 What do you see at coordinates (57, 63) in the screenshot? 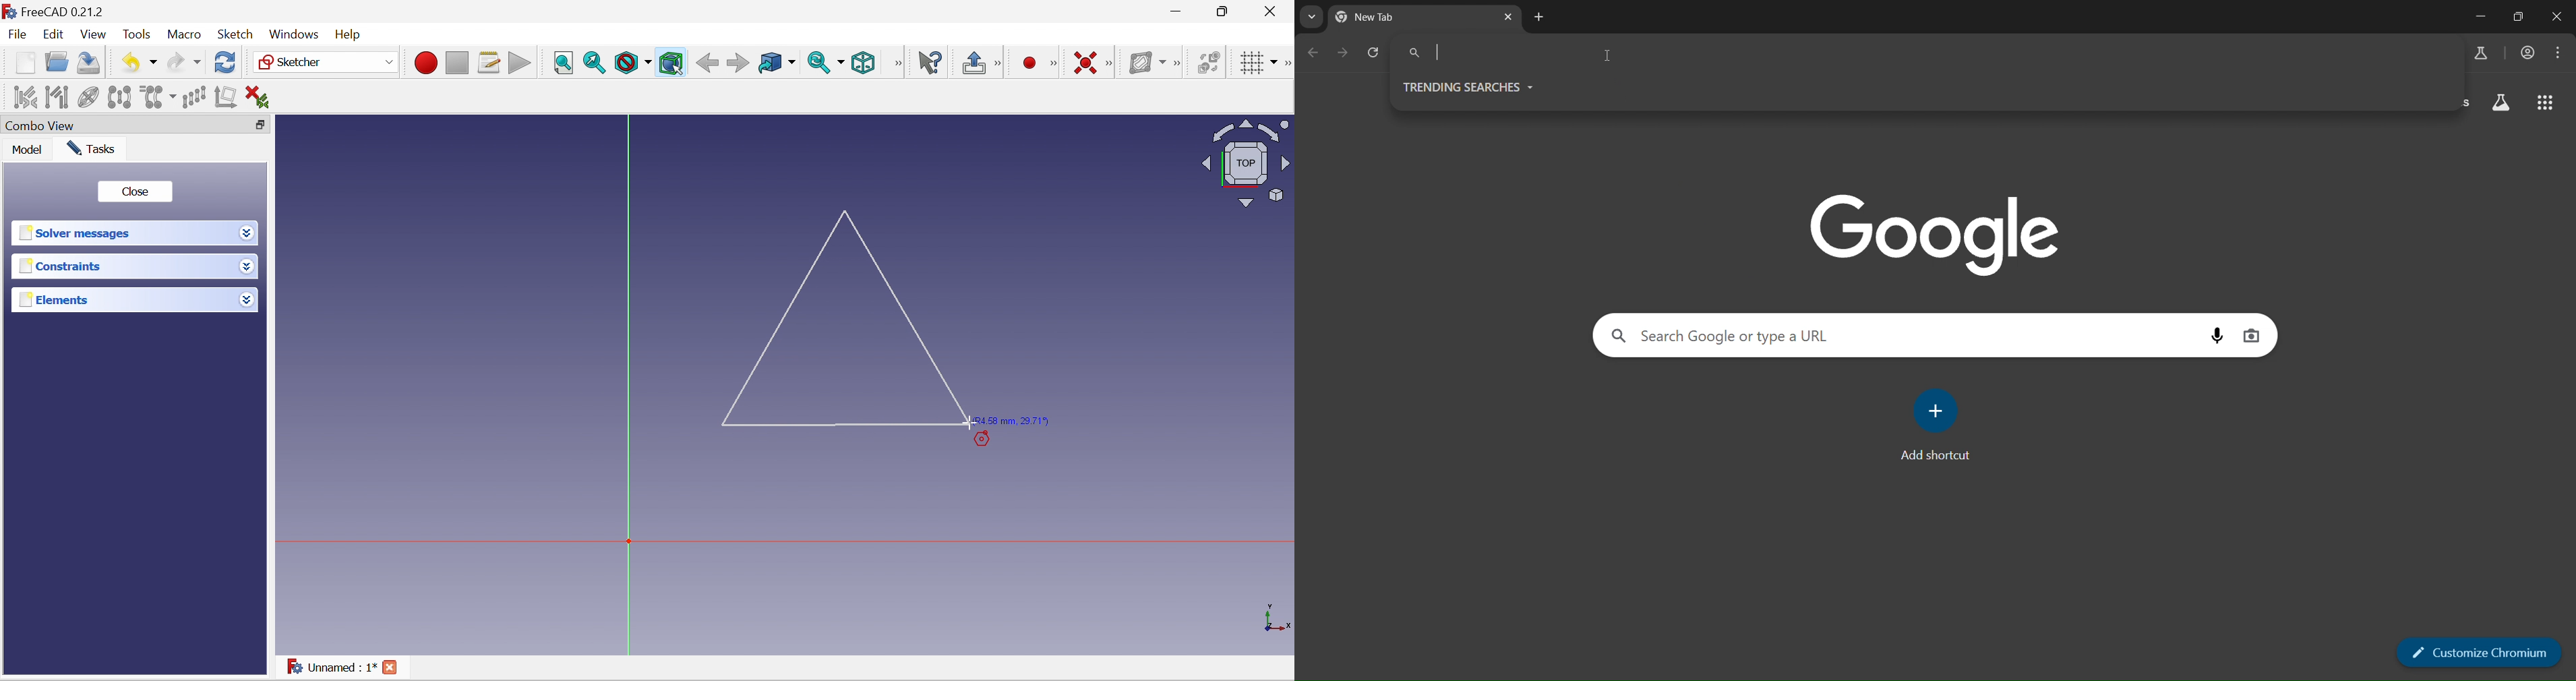
I see `Open` at bounding box center [57, 63].